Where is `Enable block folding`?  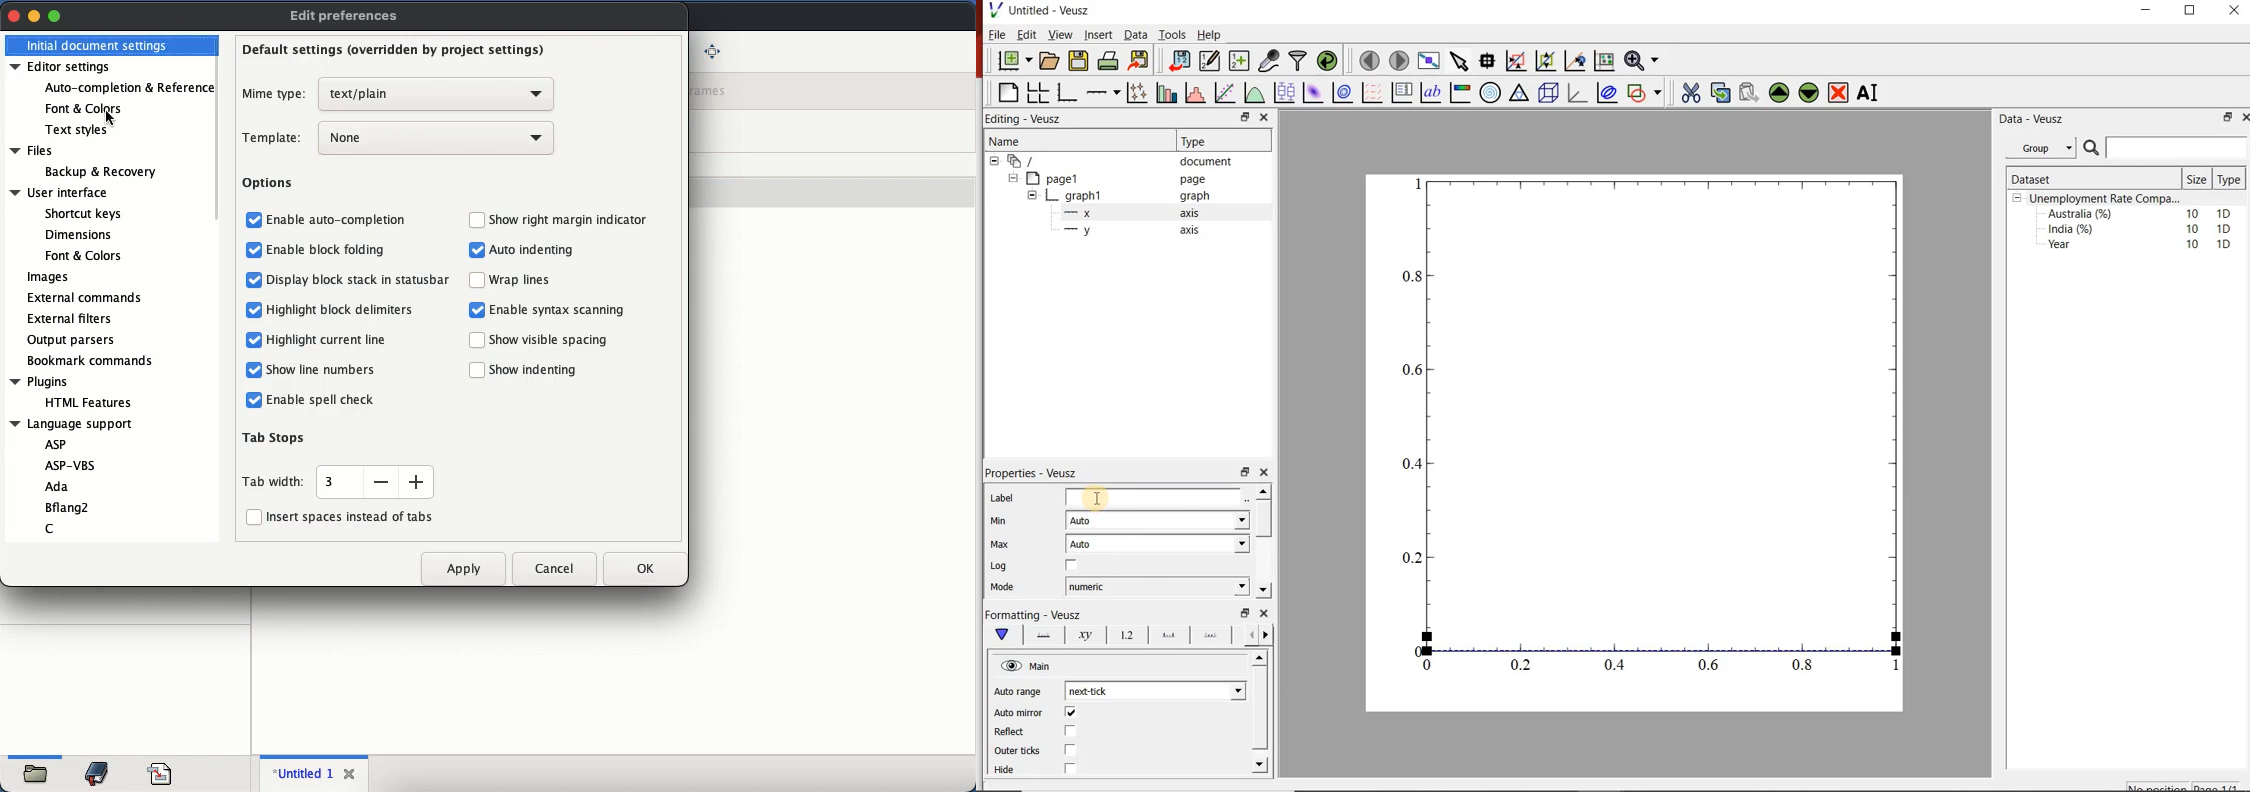
Enable block folding is located at coordinates (332, 249).